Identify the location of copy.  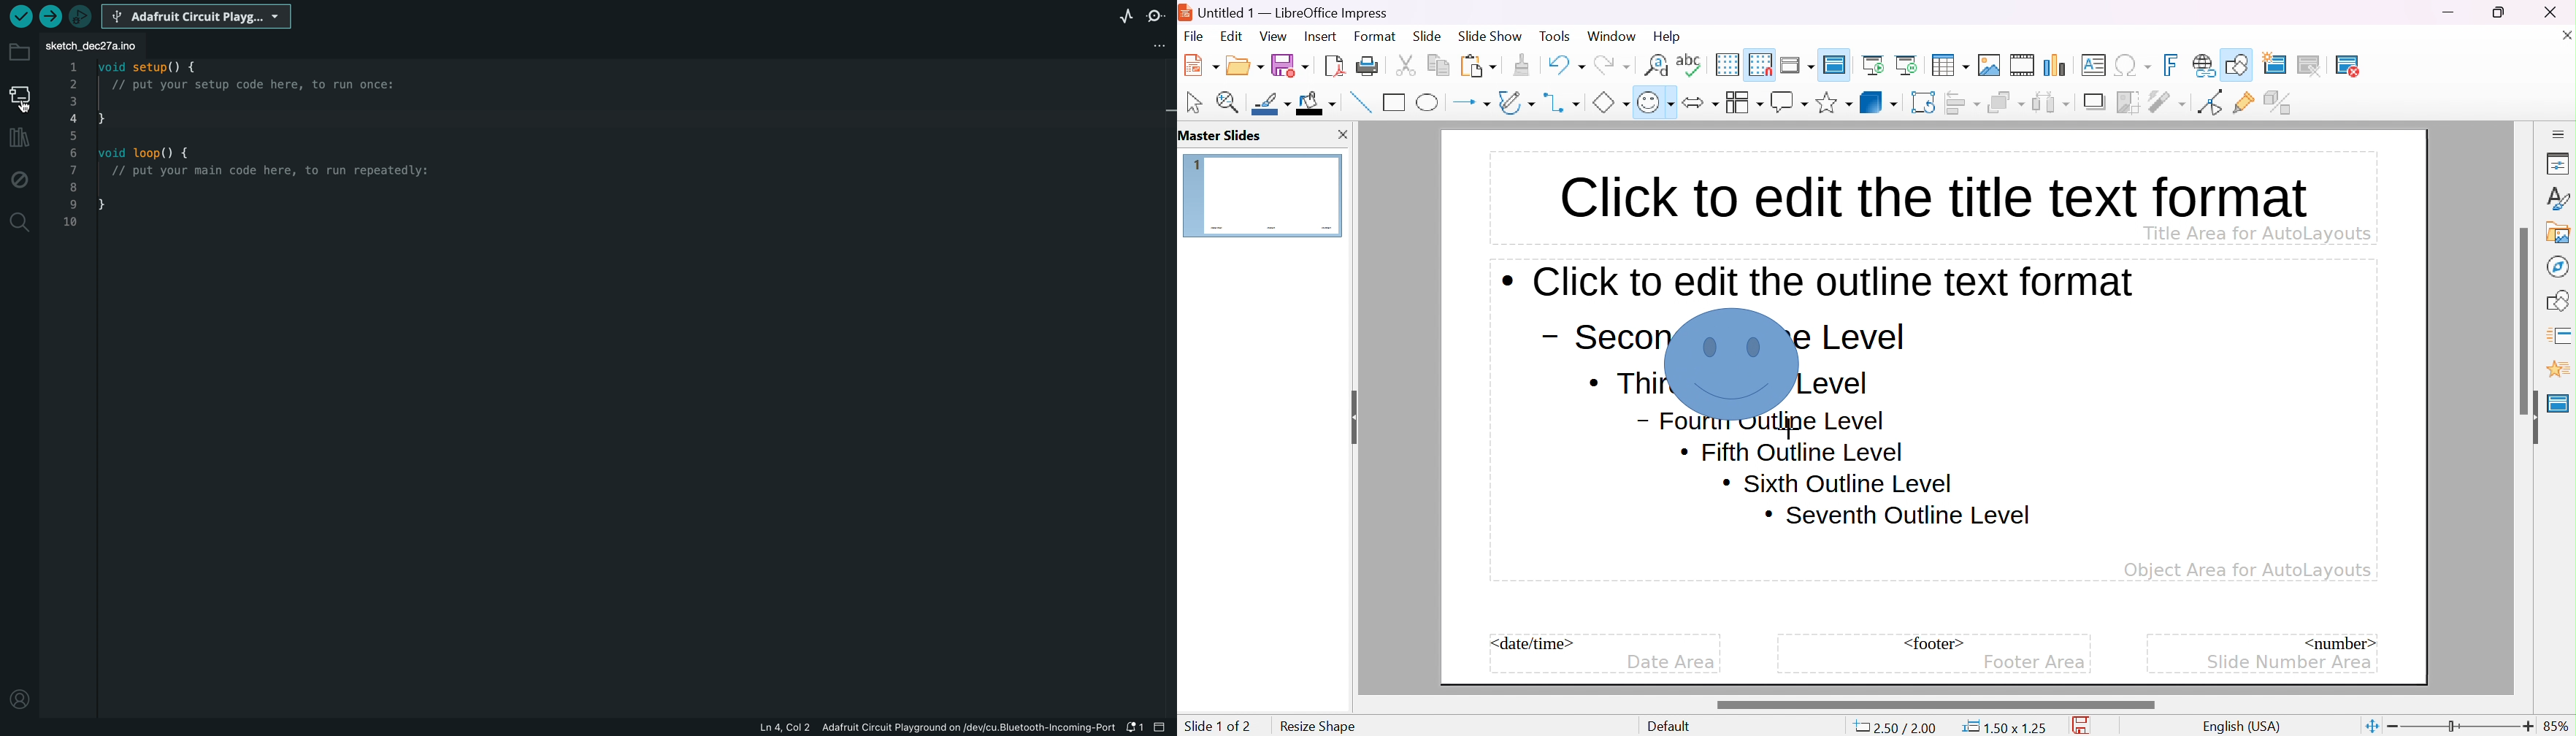
(1438, 63).